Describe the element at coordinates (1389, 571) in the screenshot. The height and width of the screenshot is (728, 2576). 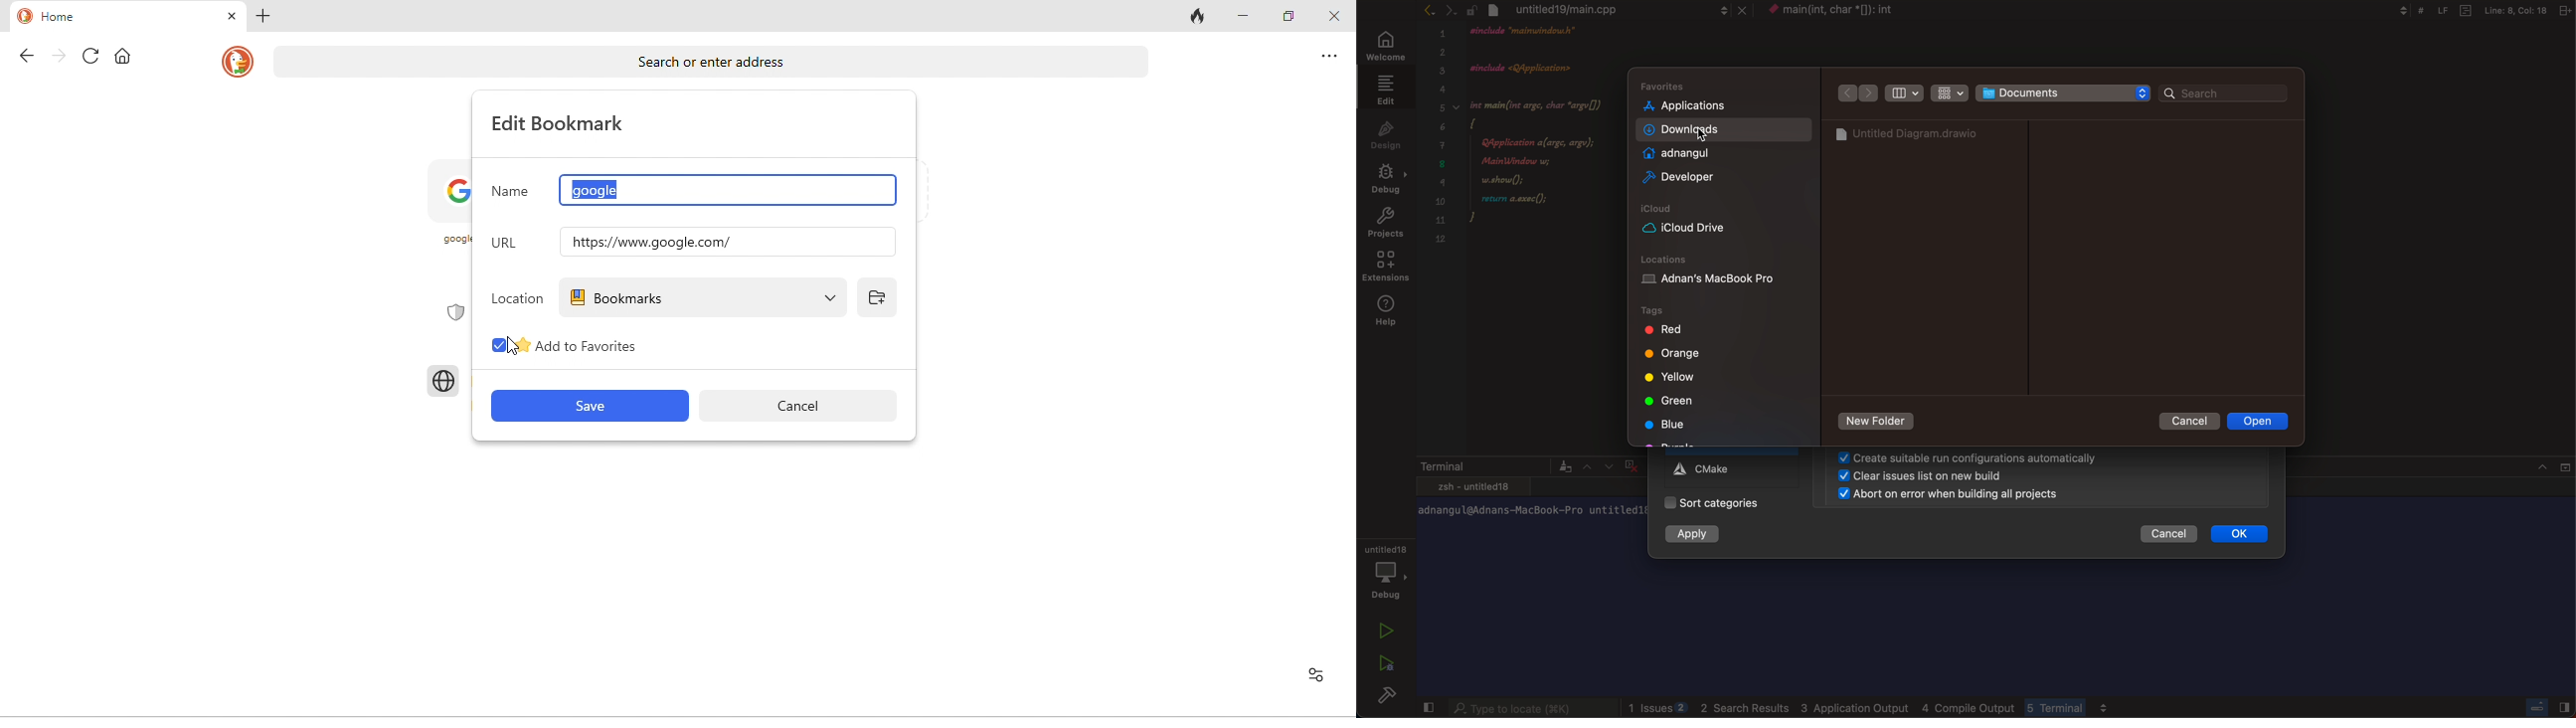
I see `debug` at that location.